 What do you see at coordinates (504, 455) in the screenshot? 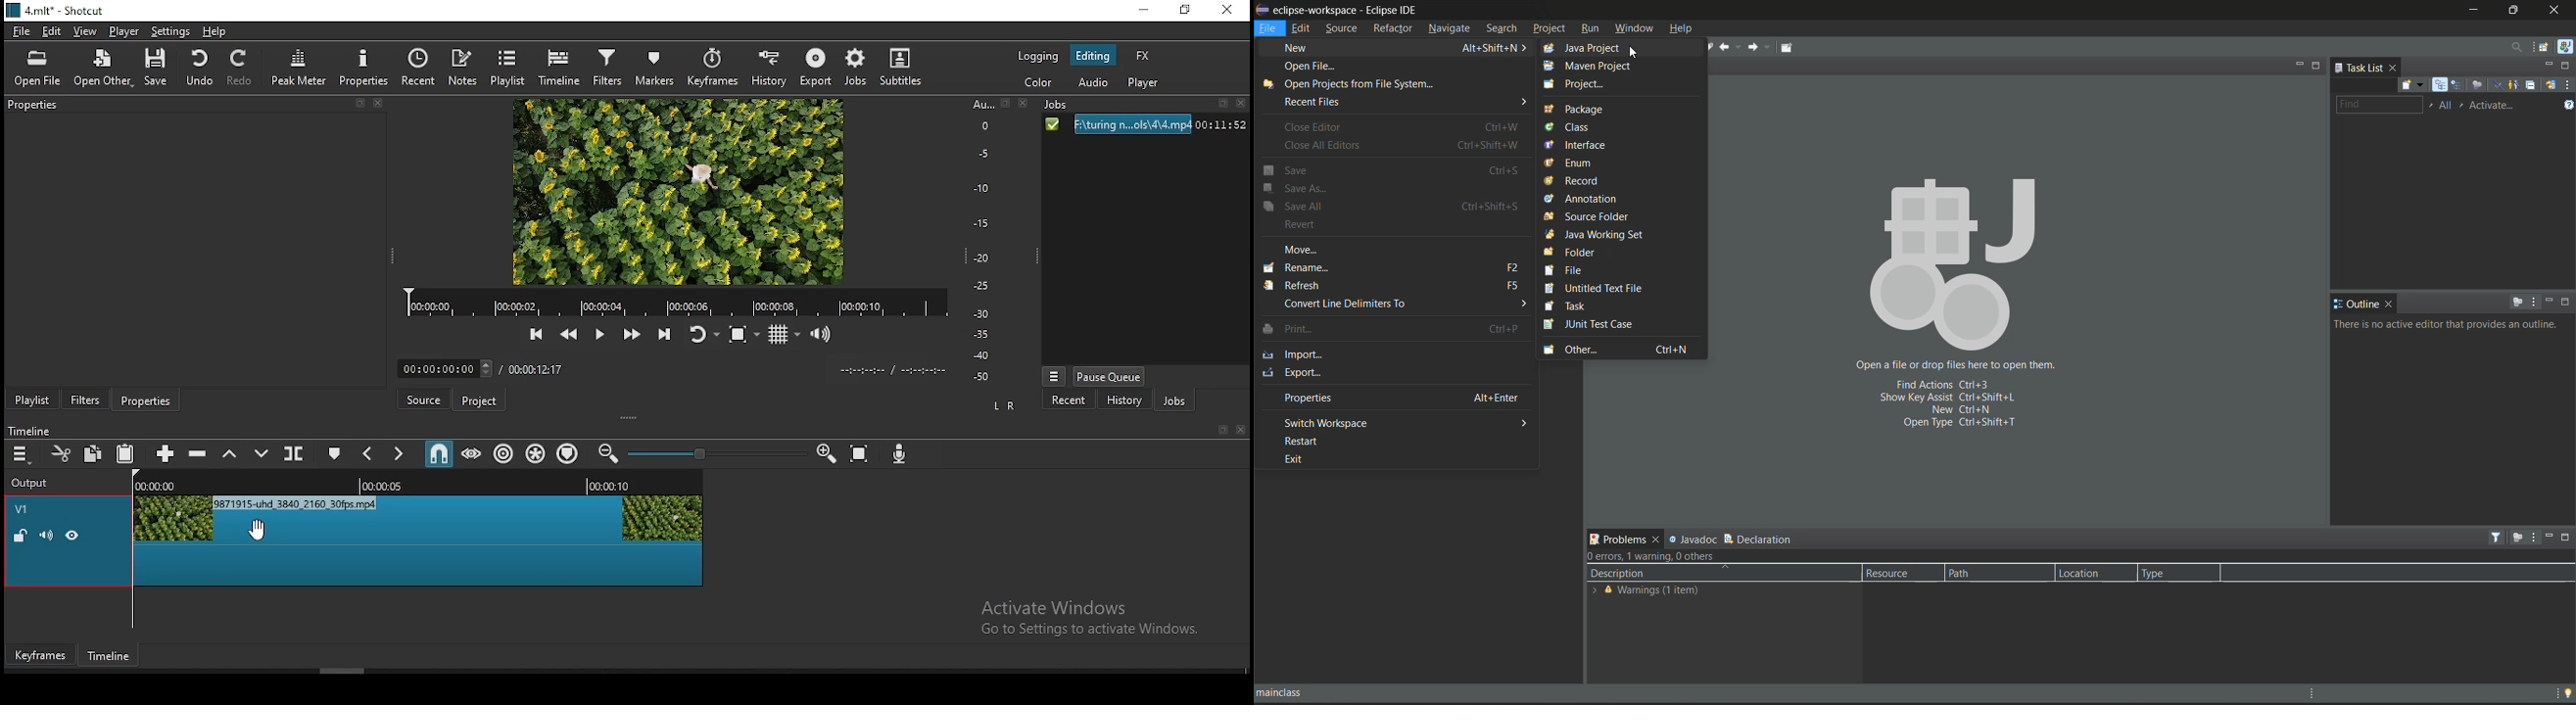
I see `ripple` at bounding box center [504, 455].